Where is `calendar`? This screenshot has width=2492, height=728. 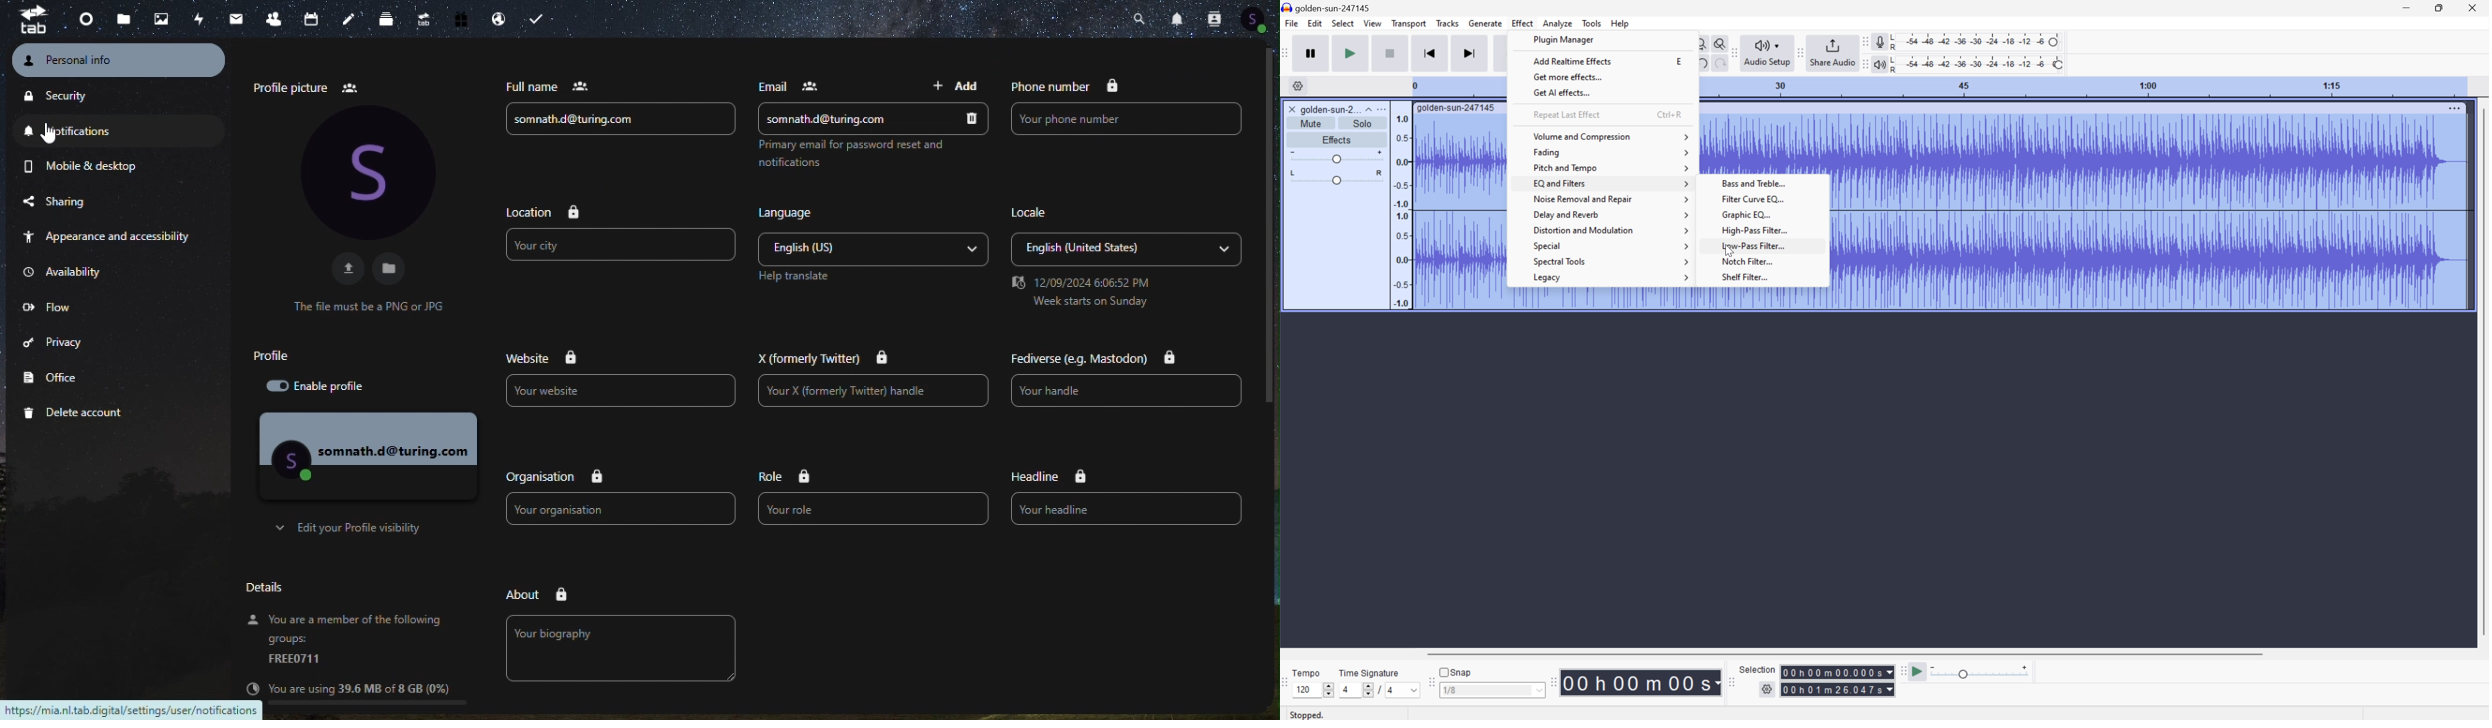
calendar is located at coordinates (314, 17).